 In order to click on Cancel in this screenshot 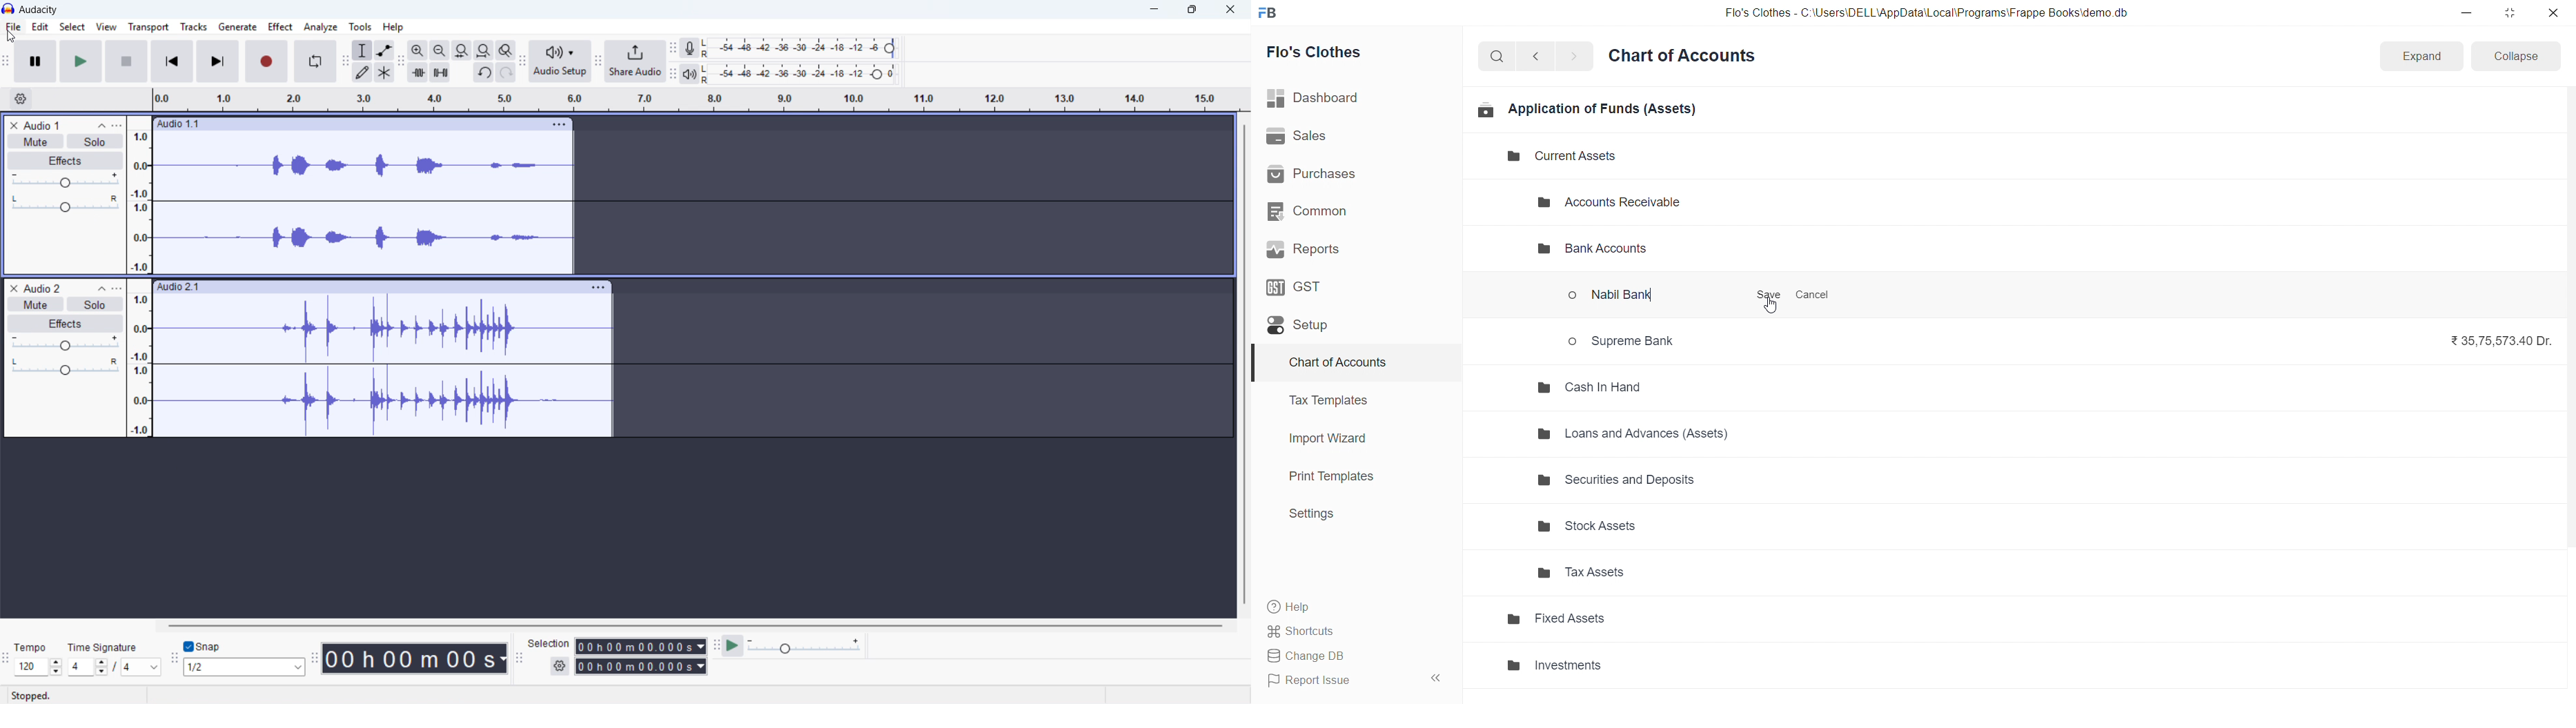, I will do `click(1813, 295)`.